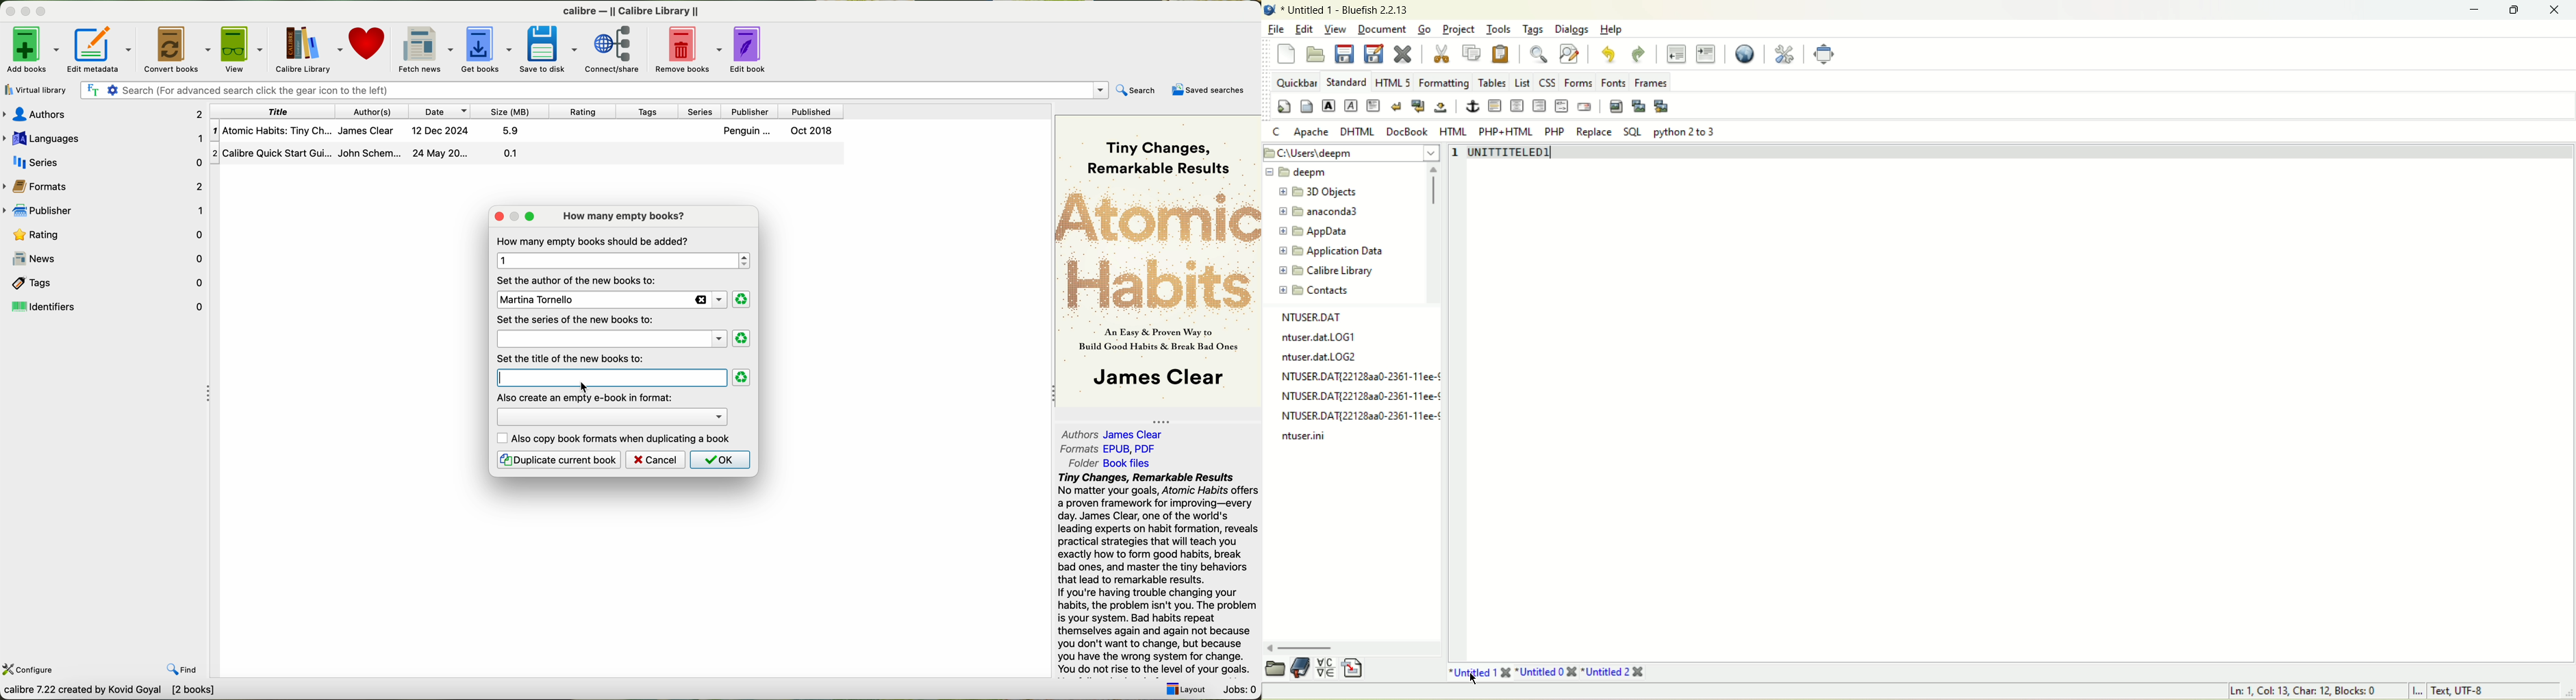 Image resolution: width=2576 pixels, height=700 pixels. I want to click on typing, so click(524, 377).